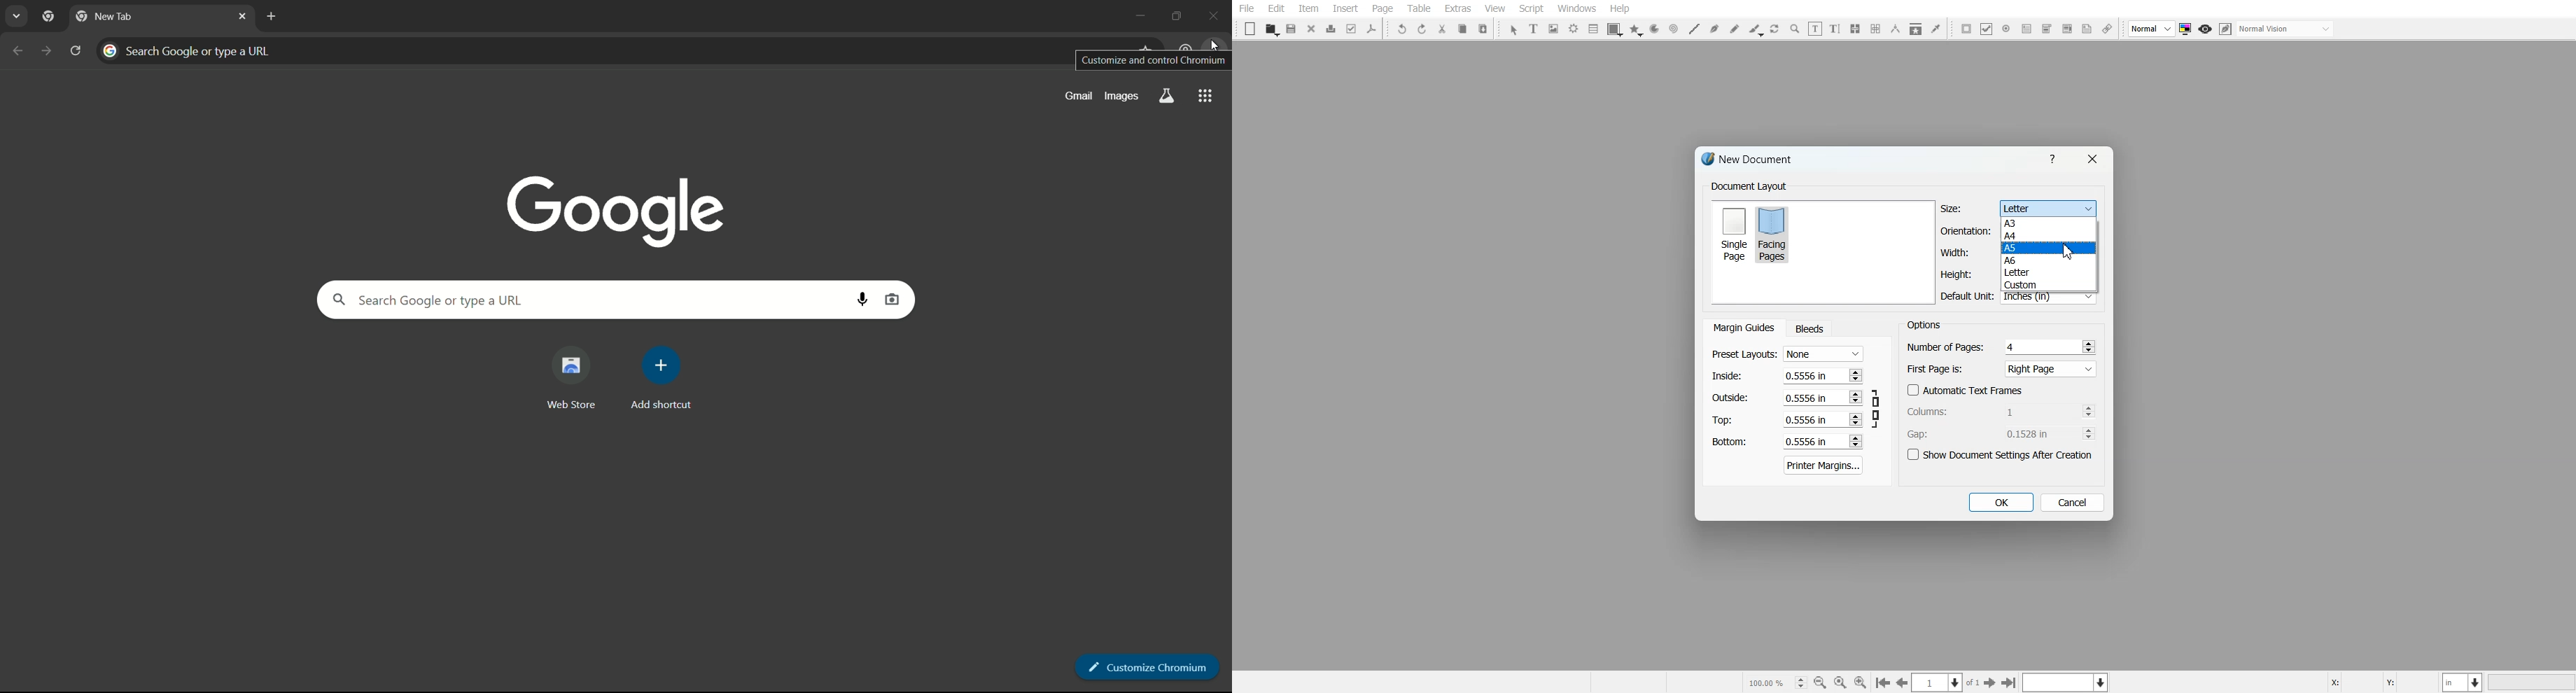 This screenshot has width=2576, height=700. I want to click on Text Frame, so click(1534, 28).